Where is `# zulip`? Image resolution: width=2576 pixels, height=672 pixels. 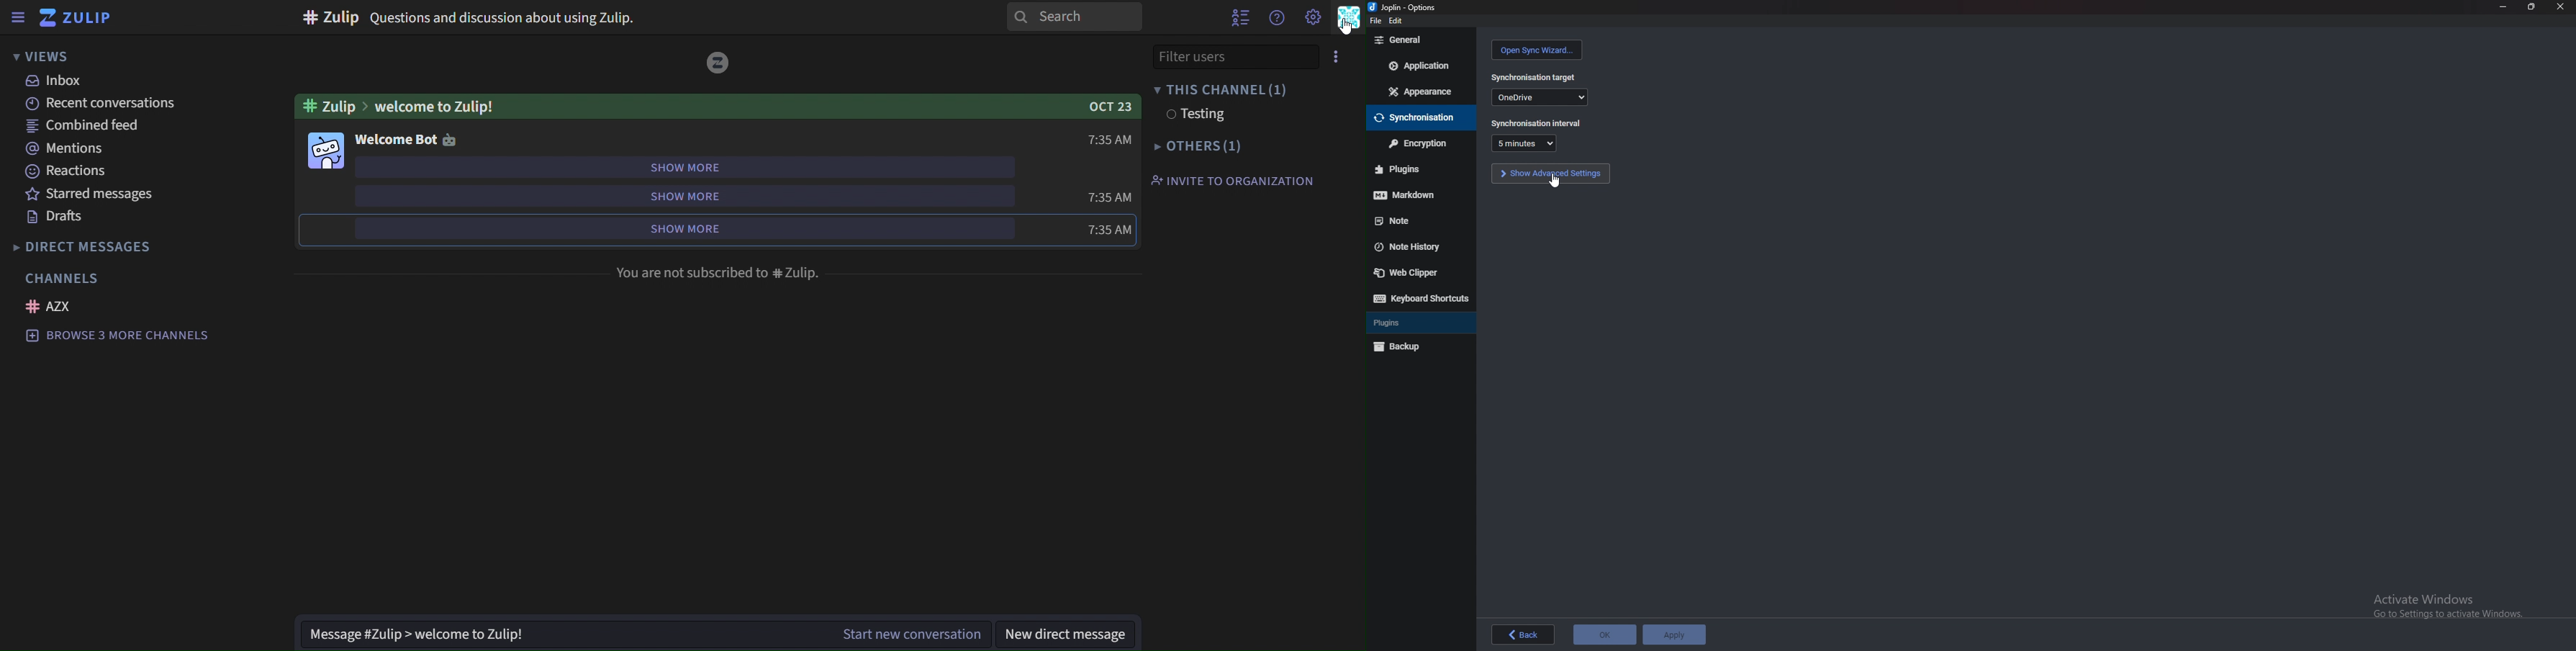
# zulip is located at coordinates (330, 104).